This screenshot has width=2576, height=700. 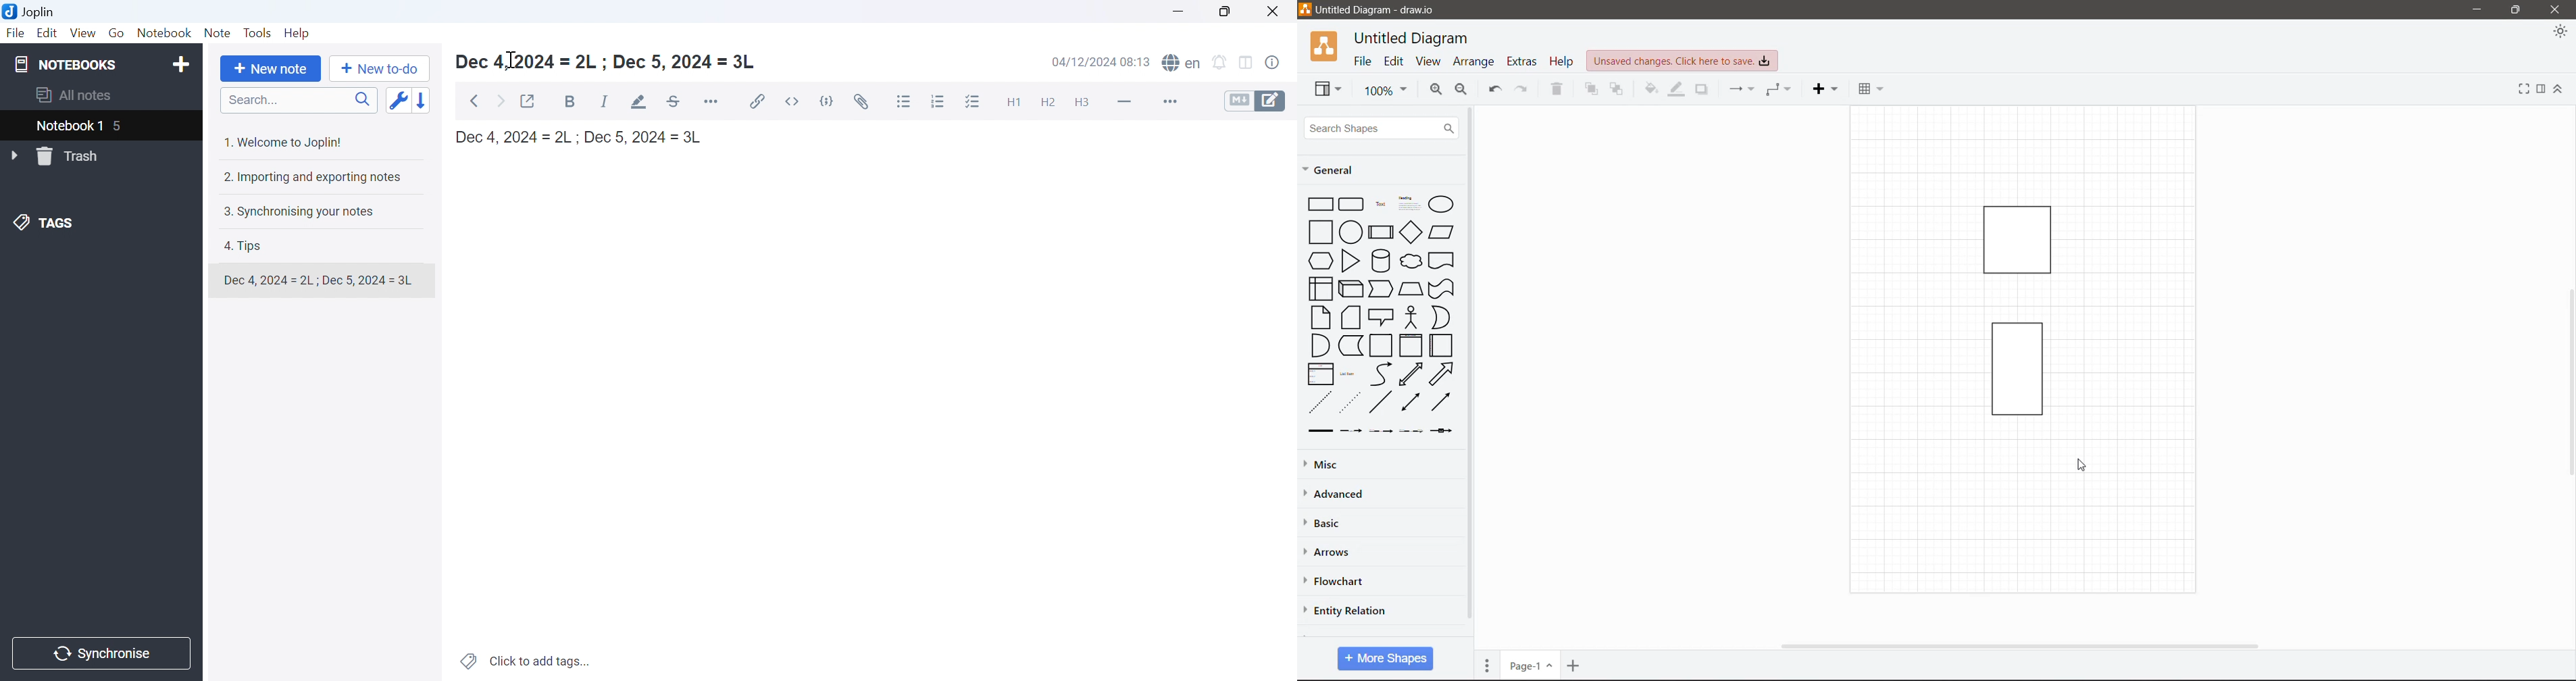 I want to click on Heading 3, so click(x=1089, y=103).